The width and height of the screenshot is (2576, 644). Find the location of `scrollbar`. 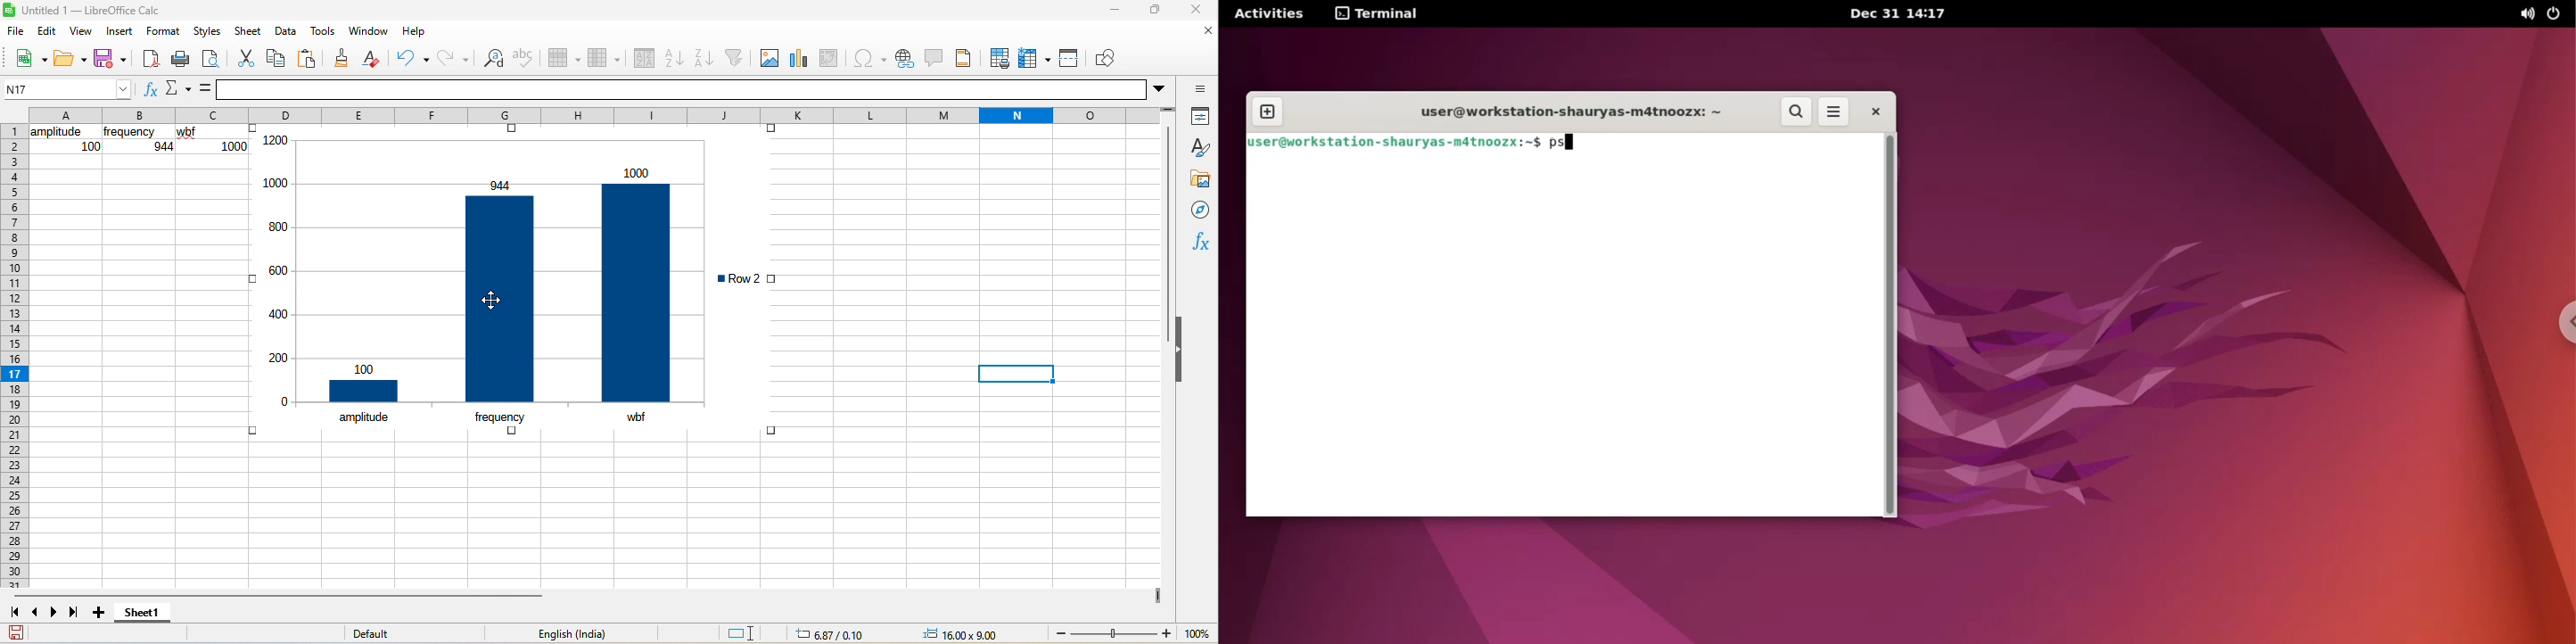

scrollbar is located at coordinates (1888, 326).